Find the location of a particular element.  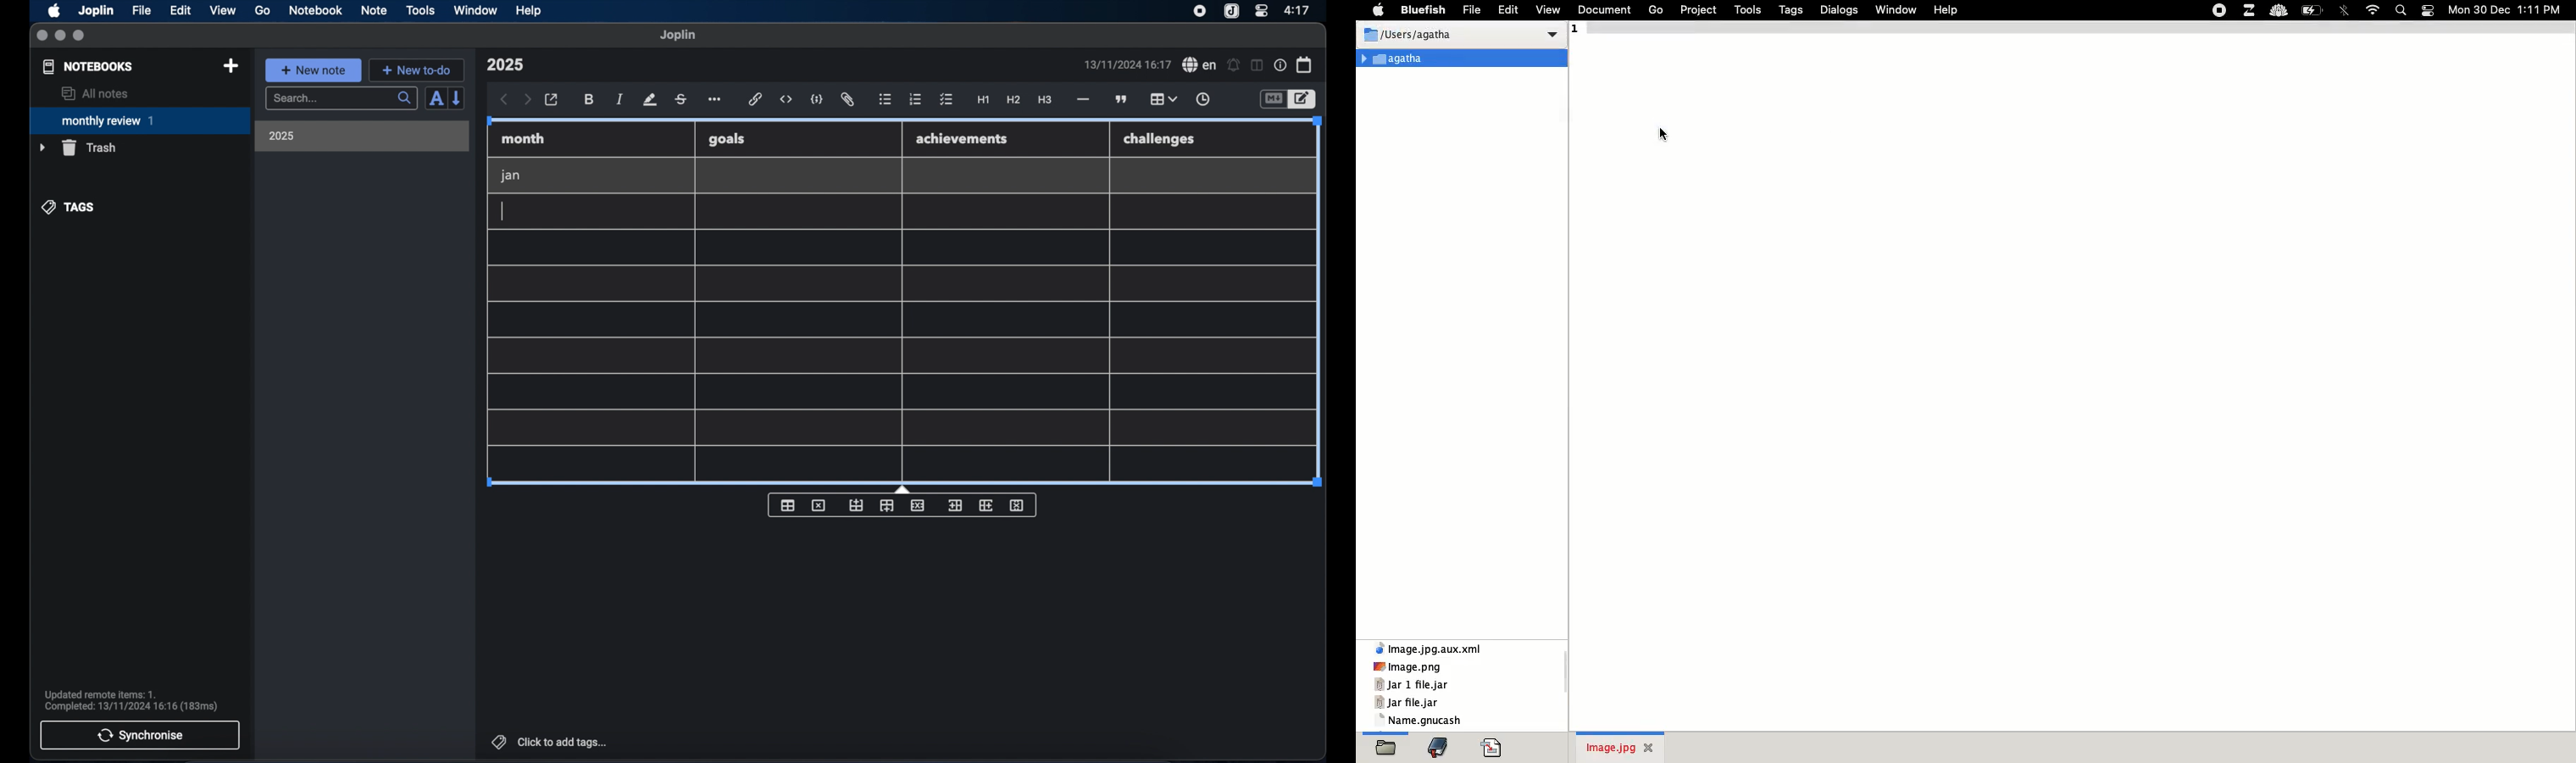

sync notification is located at coordinates (131, 701).